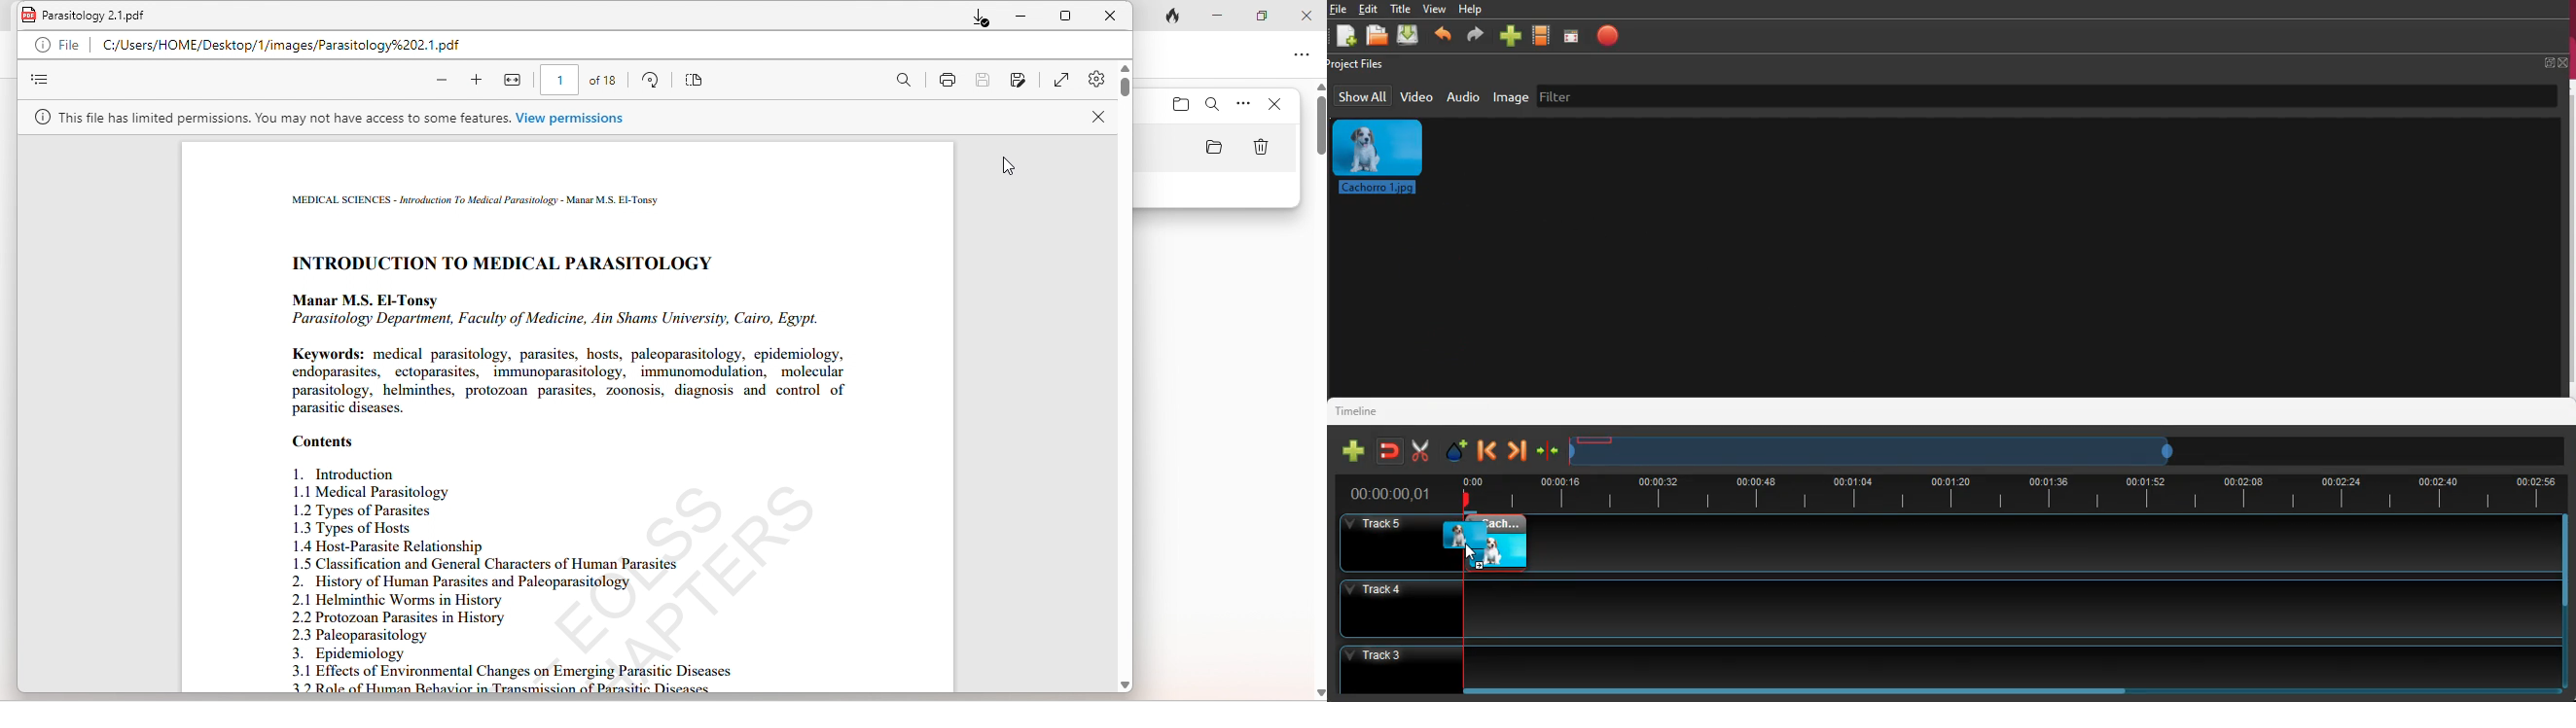 The image size is (2576, 728). What do you see at coordinates (1388, 543) in the screenshot?
I see `` at bounding box center [1388, 543].